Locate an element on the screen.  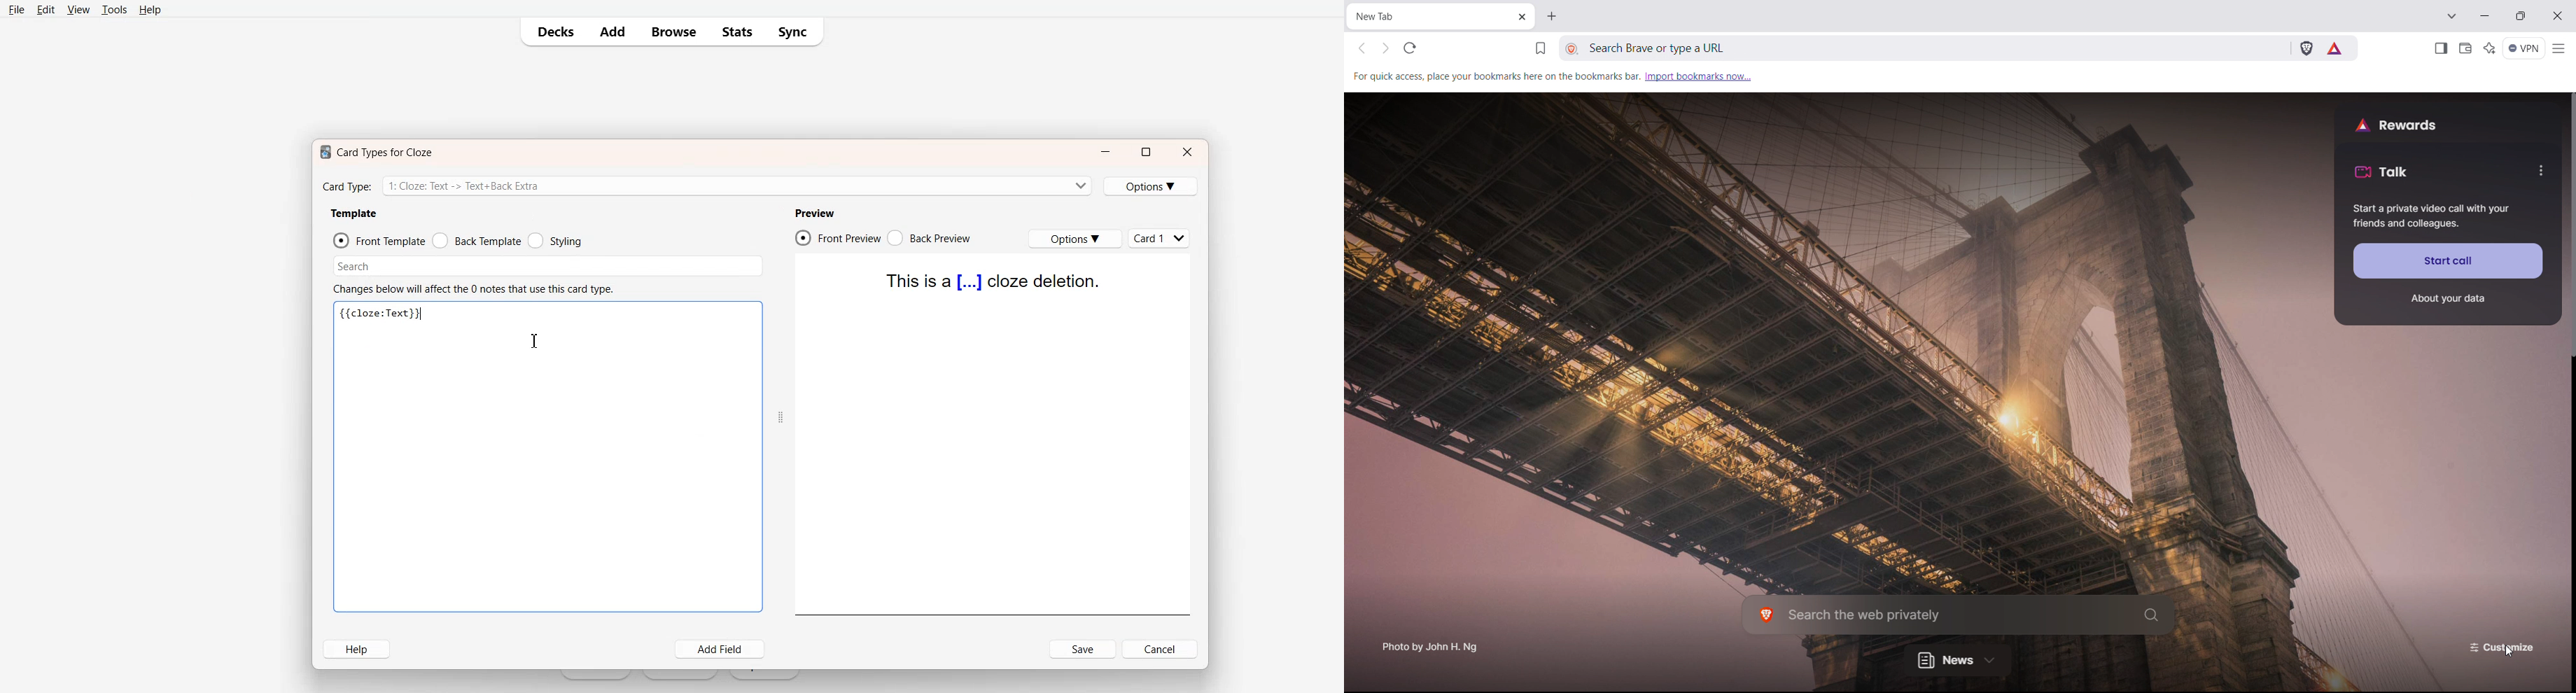
Options is located at coordinates (1074, 239).